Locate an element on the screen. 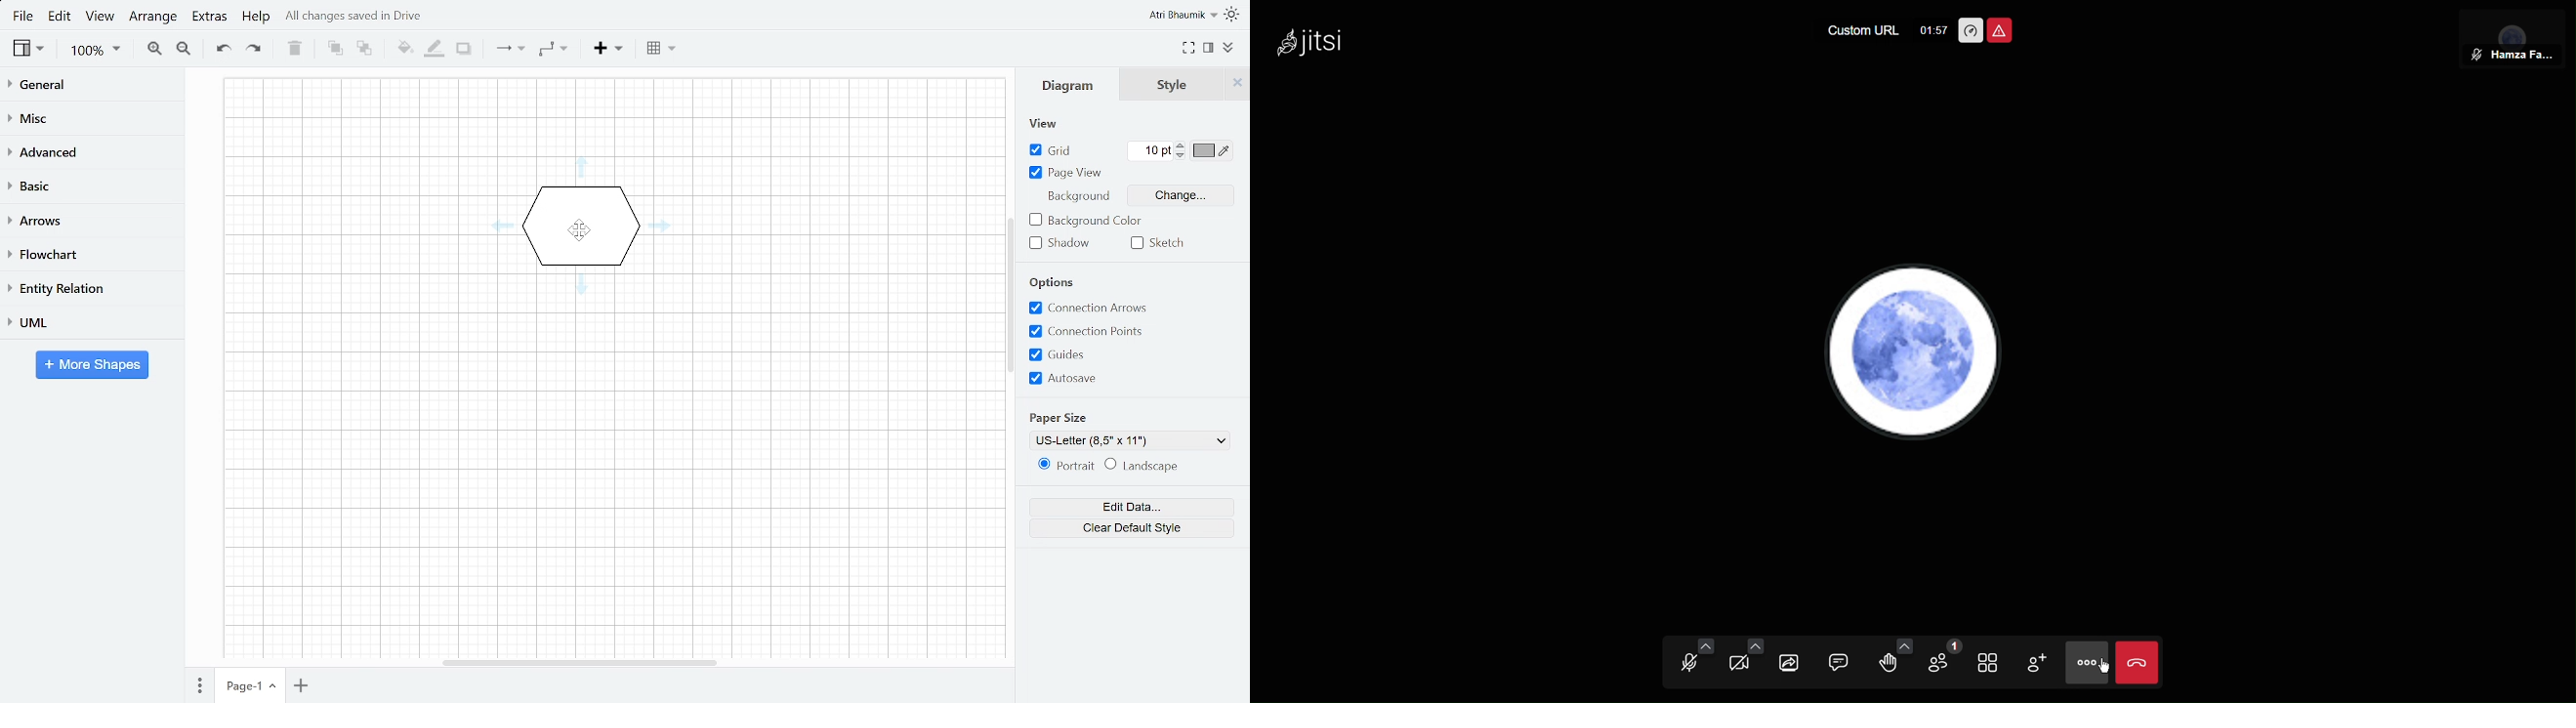  Connection is located at coordinates (507, 52).